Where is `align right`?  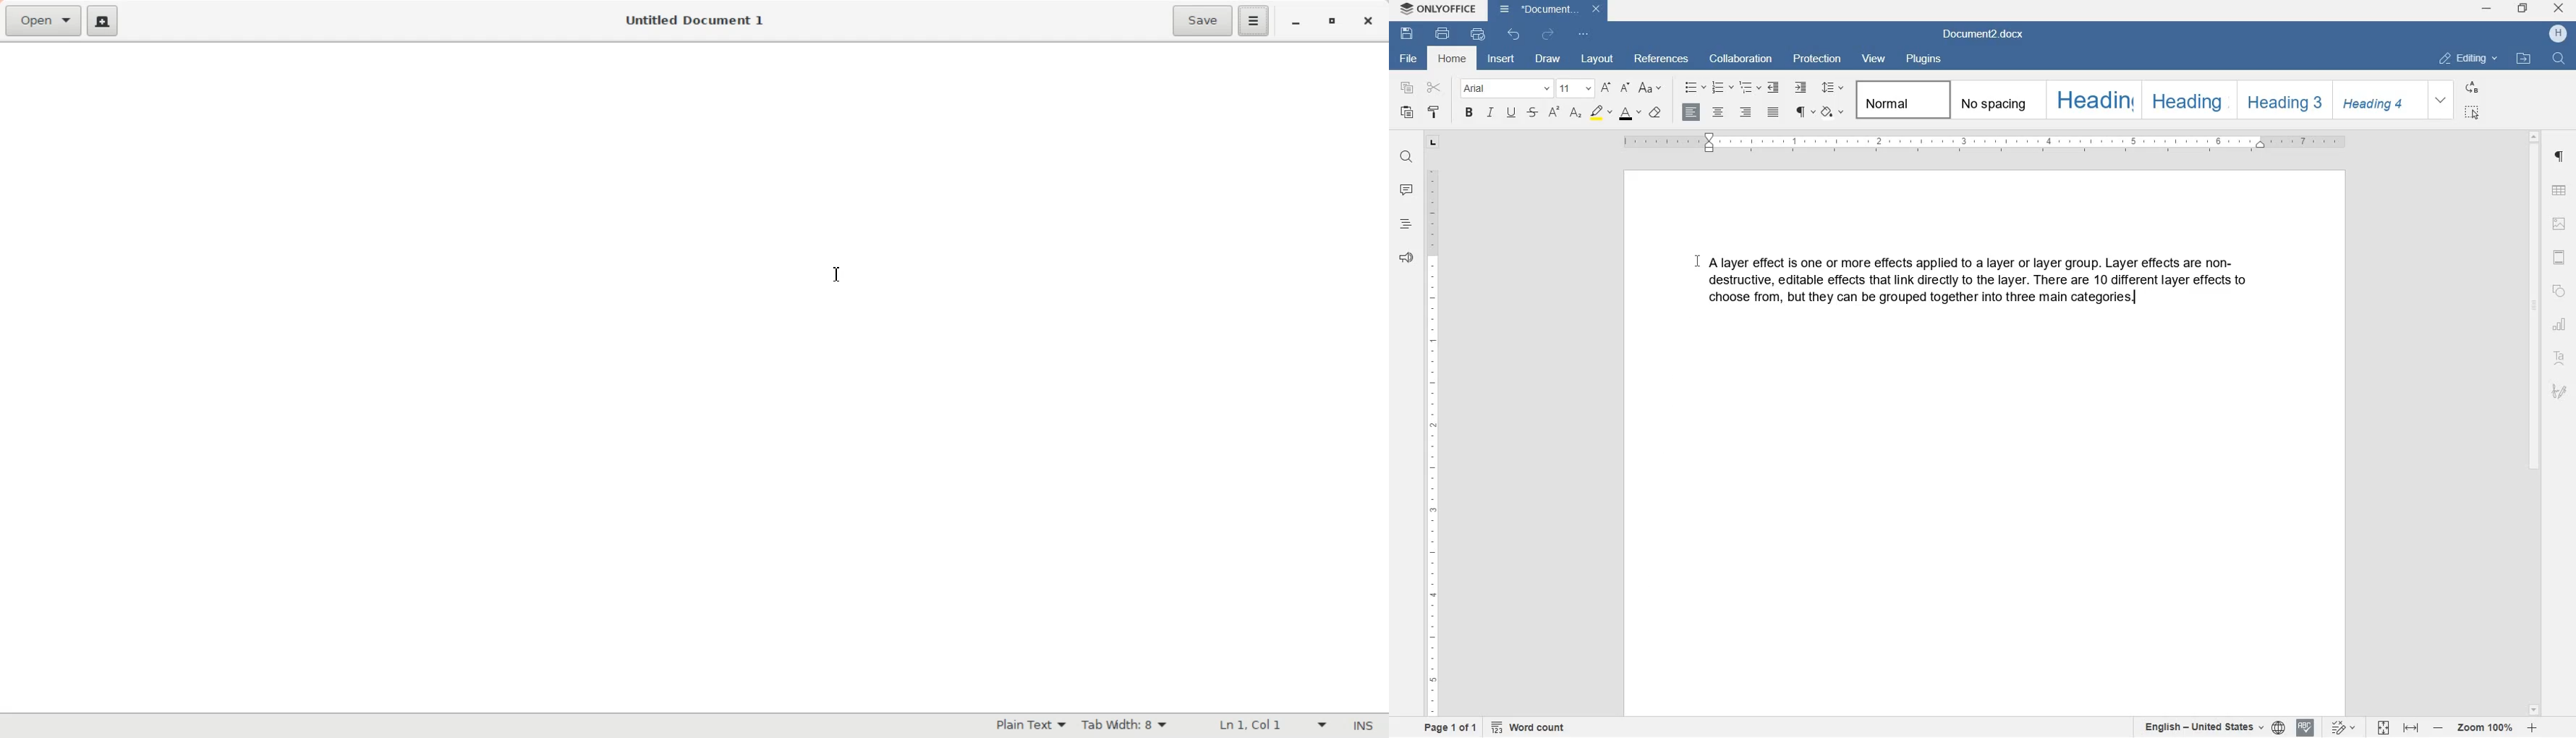 align right is located at coordinates (1745, 112).